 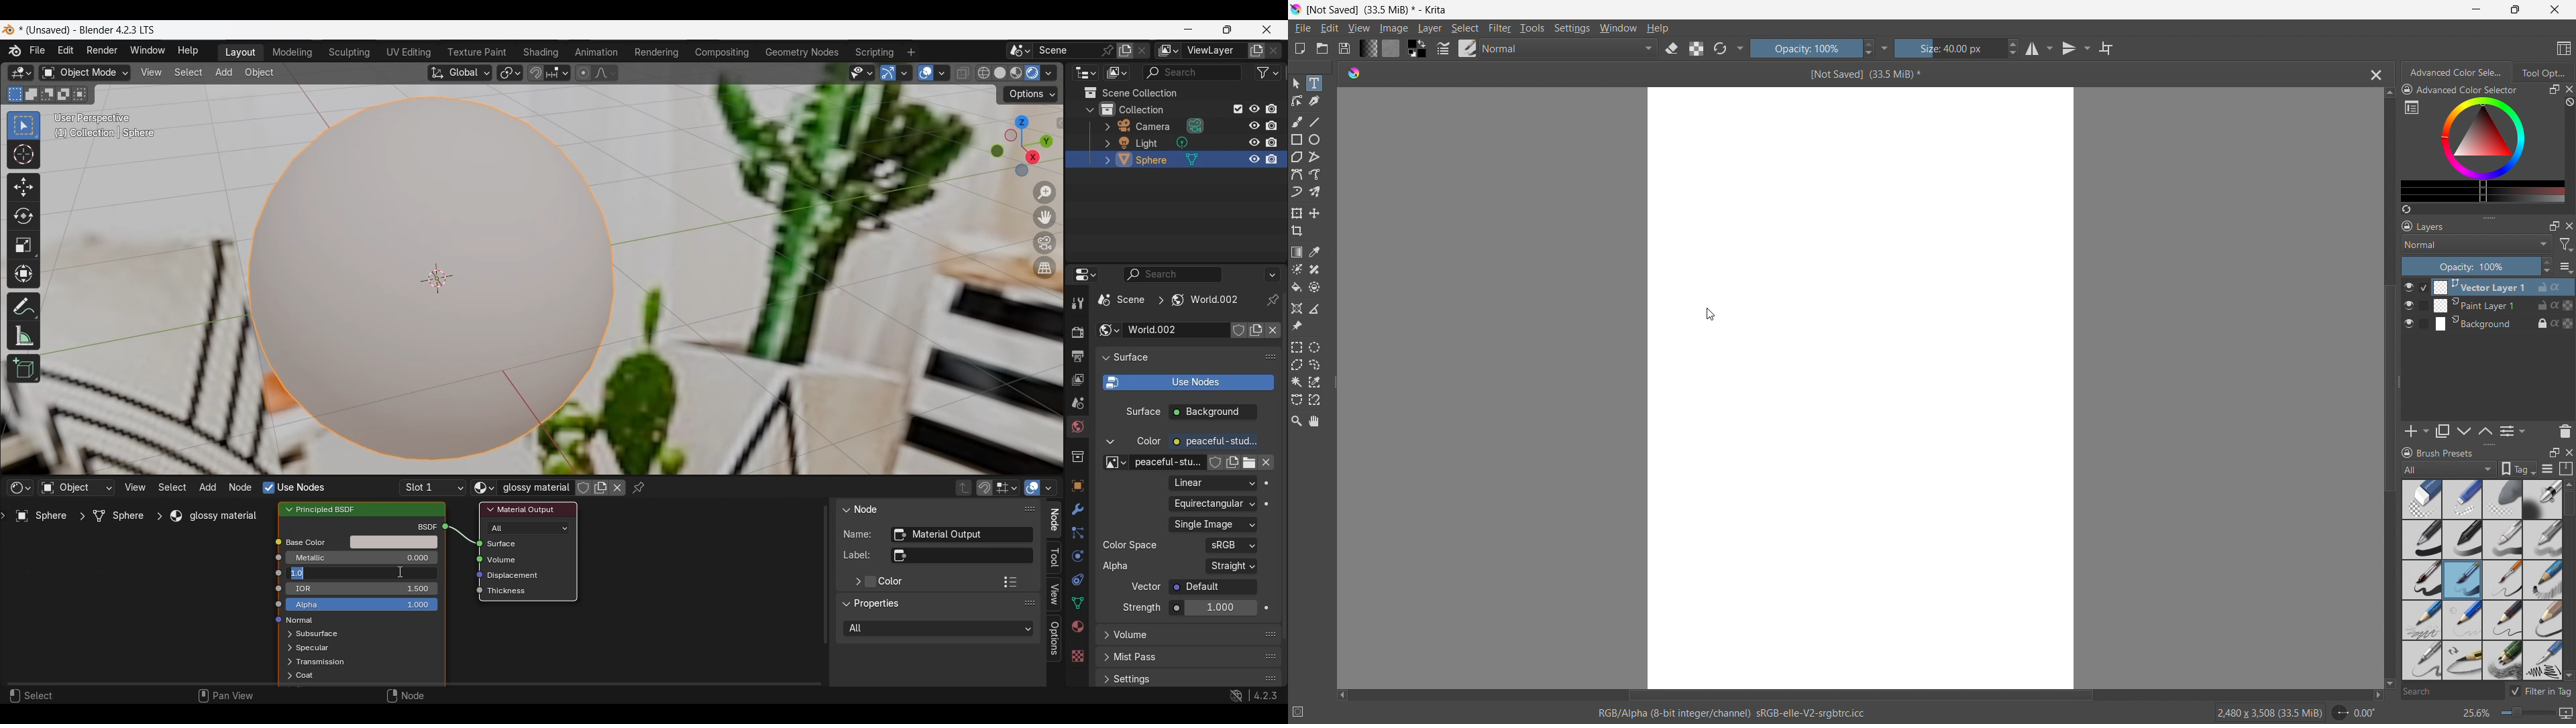 I want to click on Sphere mesh options, so click(x=1193, y=159).